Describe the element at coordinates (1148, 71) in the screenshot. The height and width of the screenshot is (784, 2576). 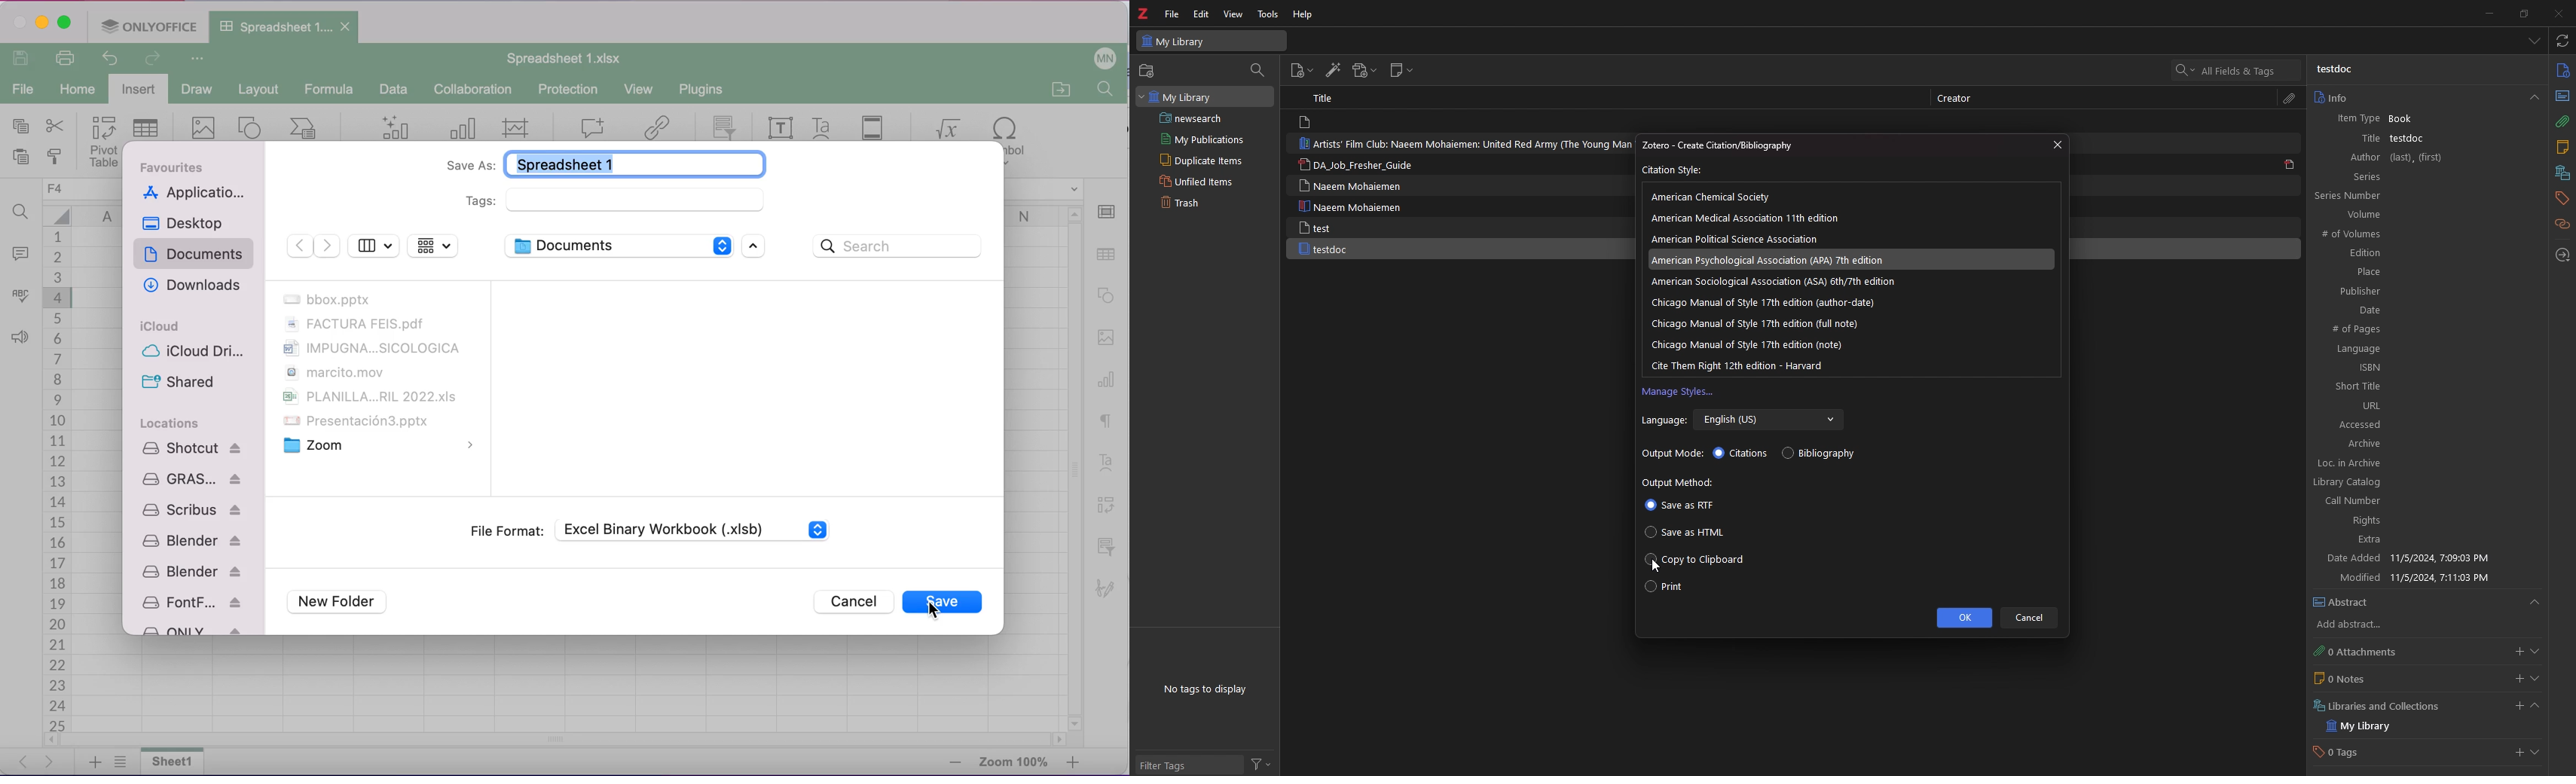
I see `new collection` at that location.